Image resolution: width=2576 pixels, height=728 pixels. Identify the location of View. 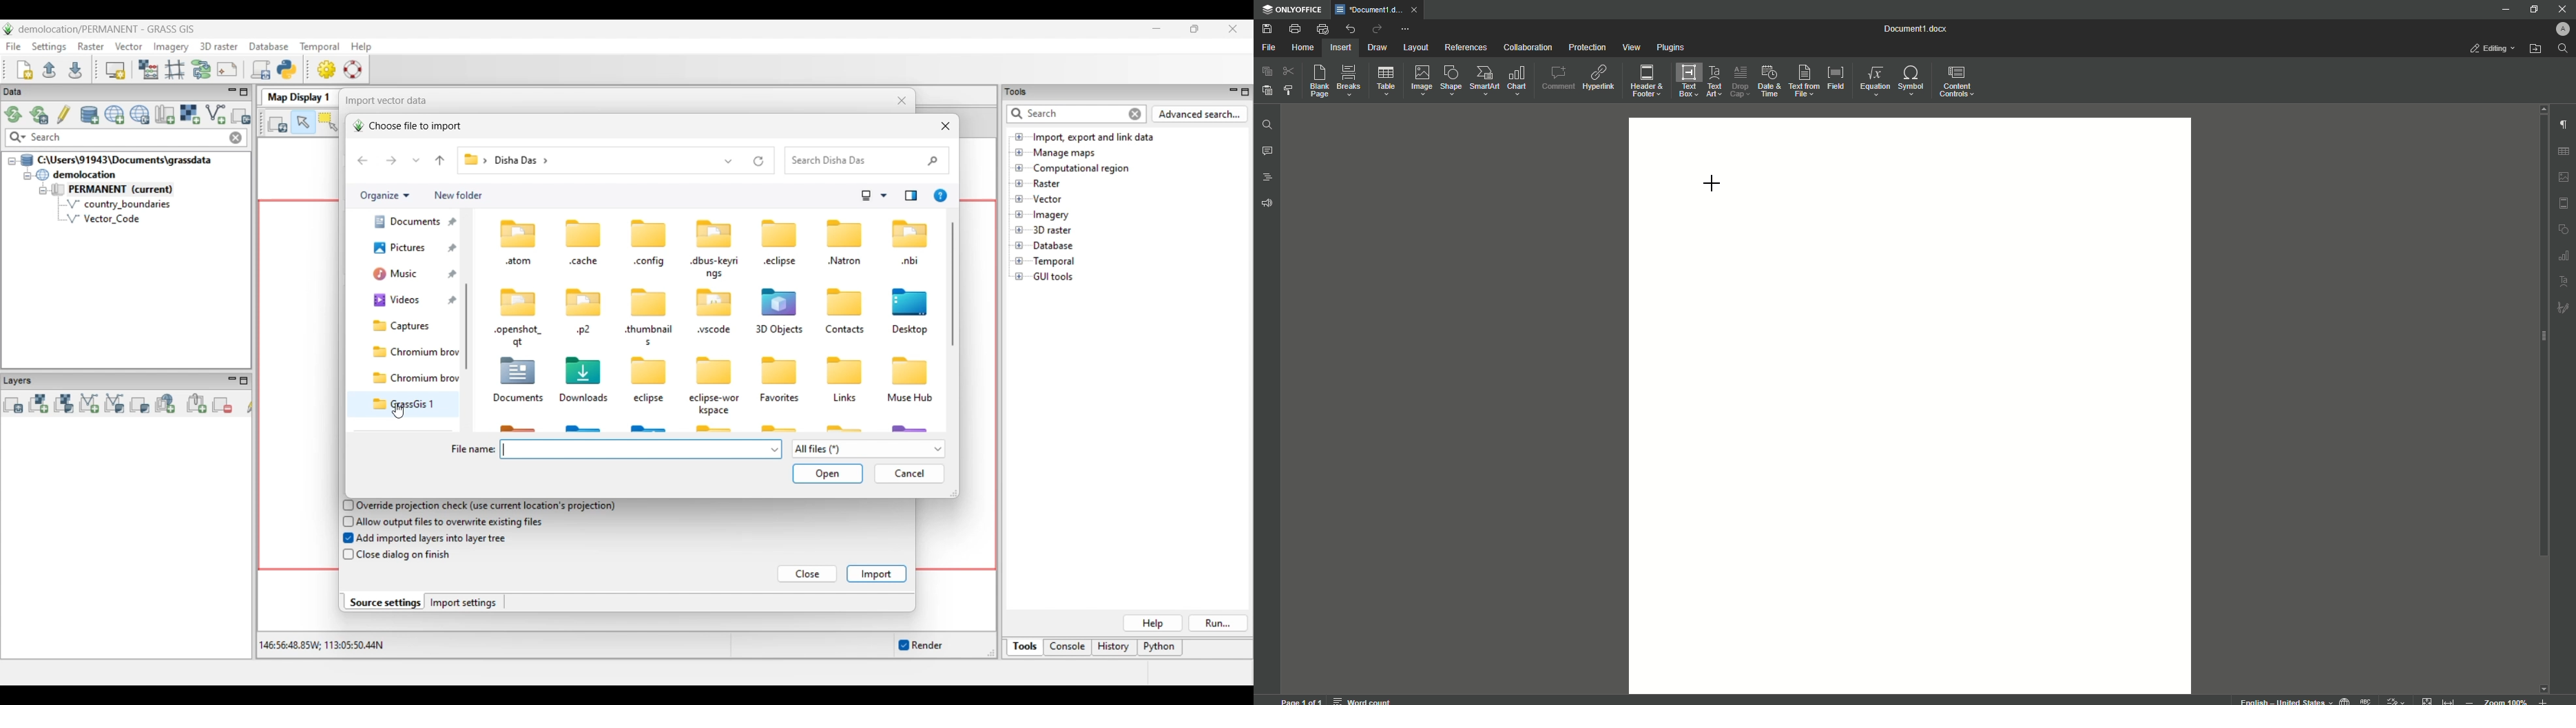
(1630, 48).